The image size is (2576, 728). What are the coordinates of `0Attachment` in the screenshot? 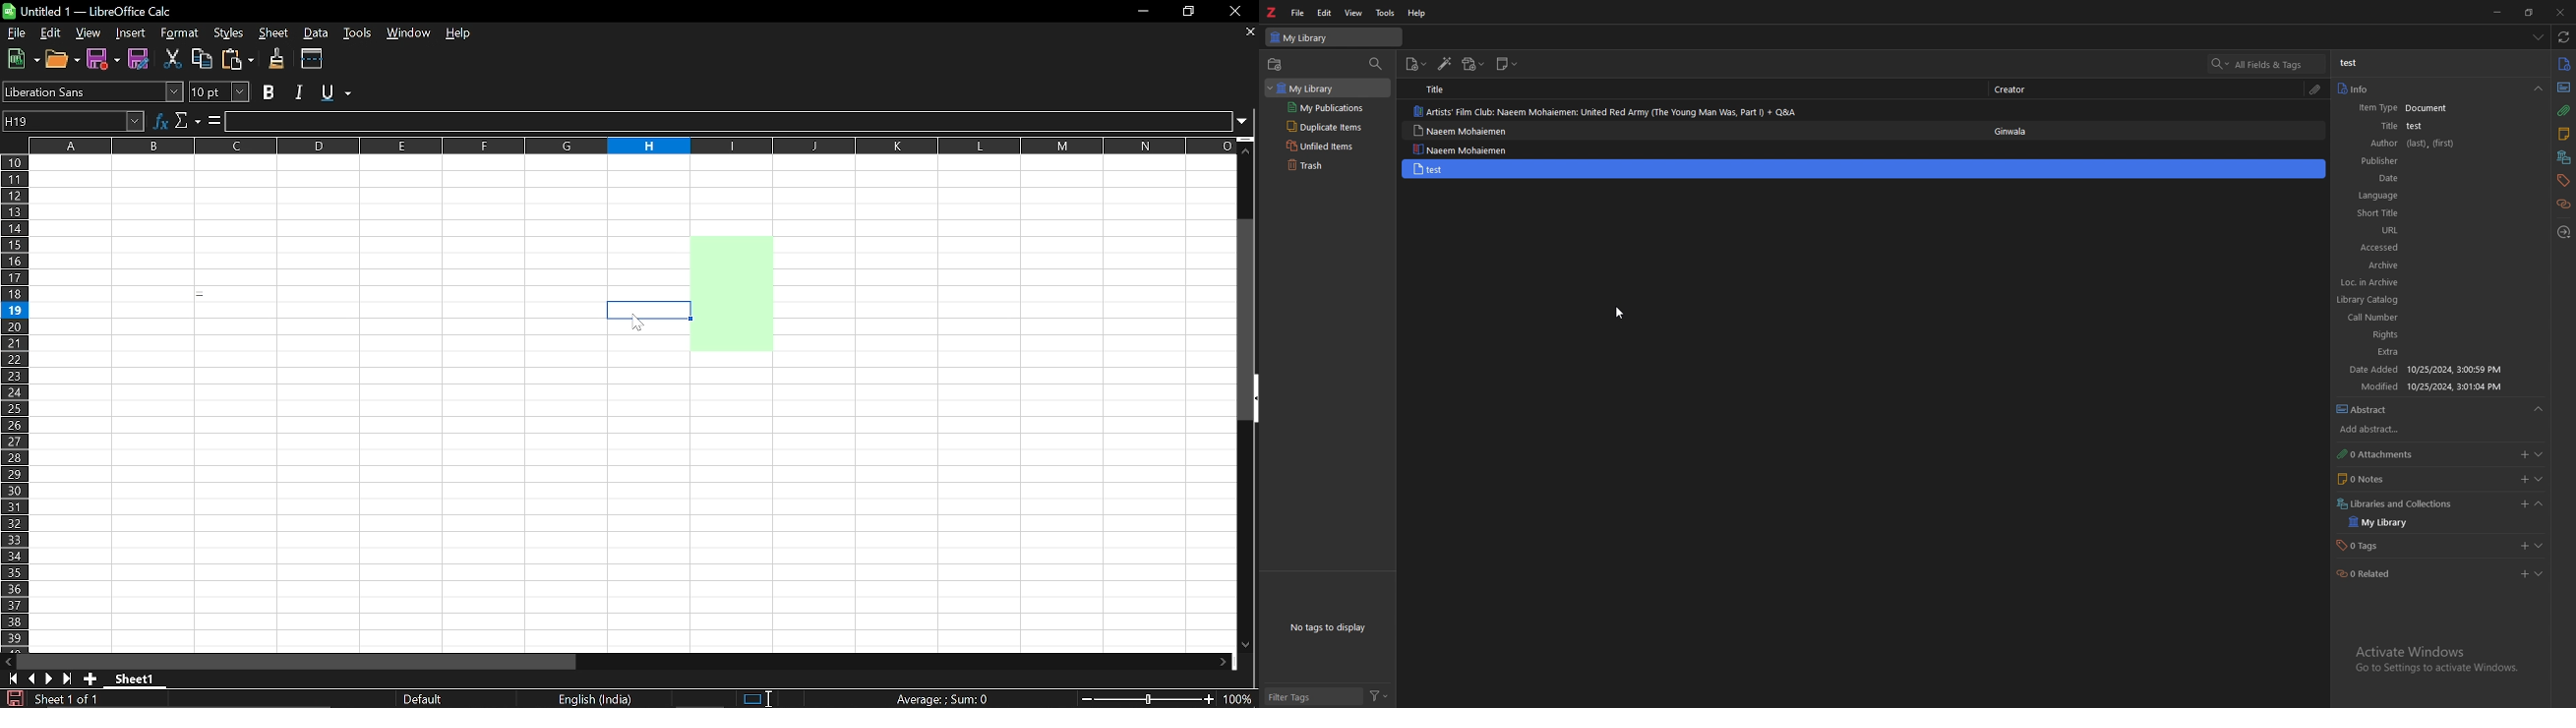 It's located at (2374, 453).